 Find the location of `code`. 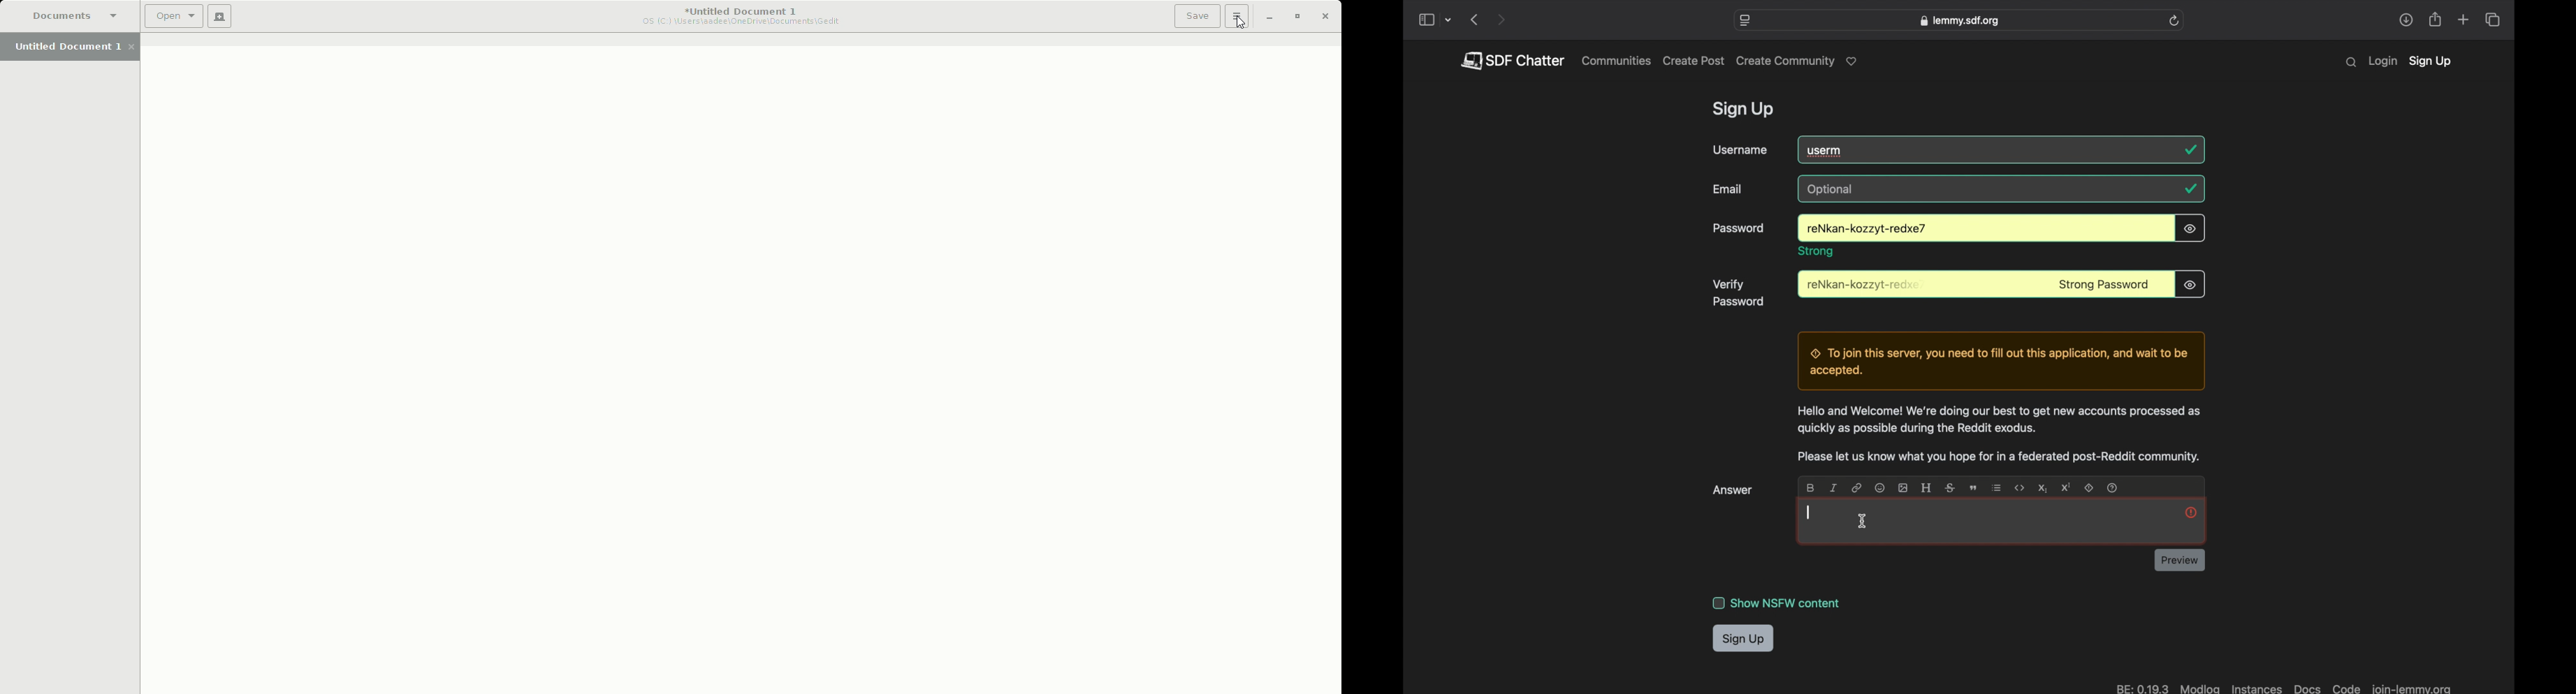

code is located at coordinates (2020, 488).